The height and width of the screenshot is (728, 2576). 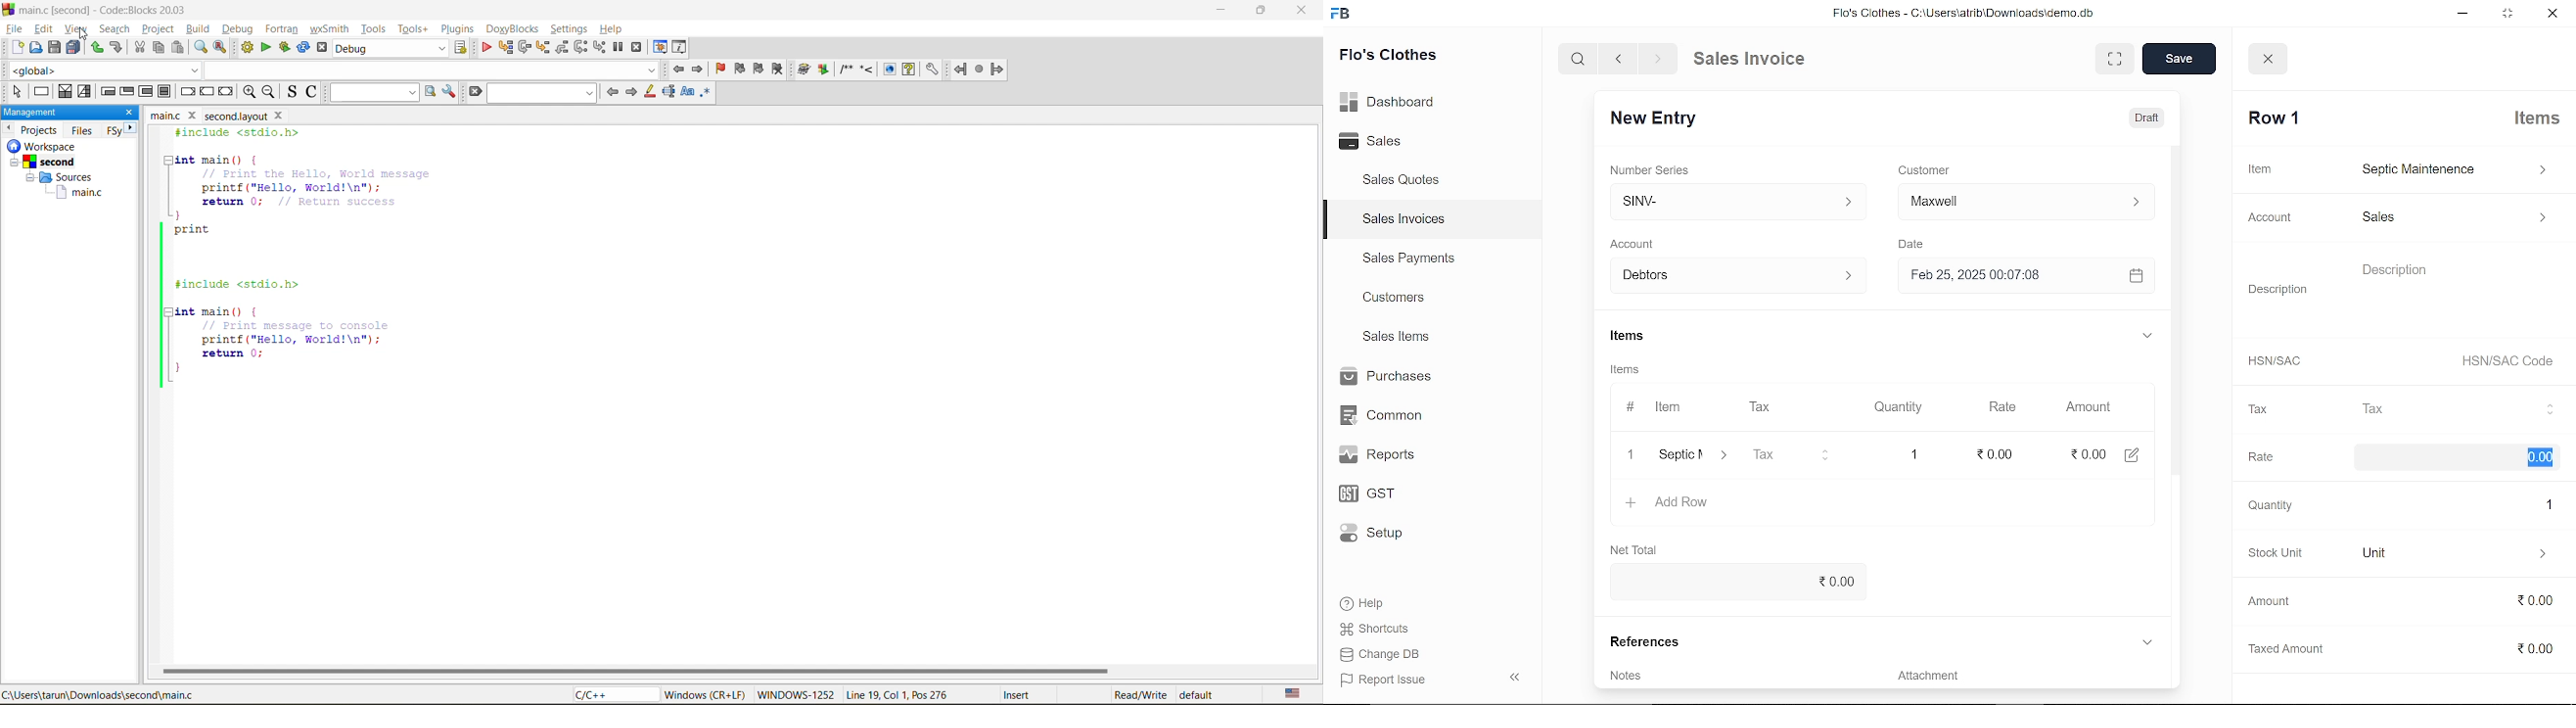 I want to click on Amount, so click(x=2089, y=408).